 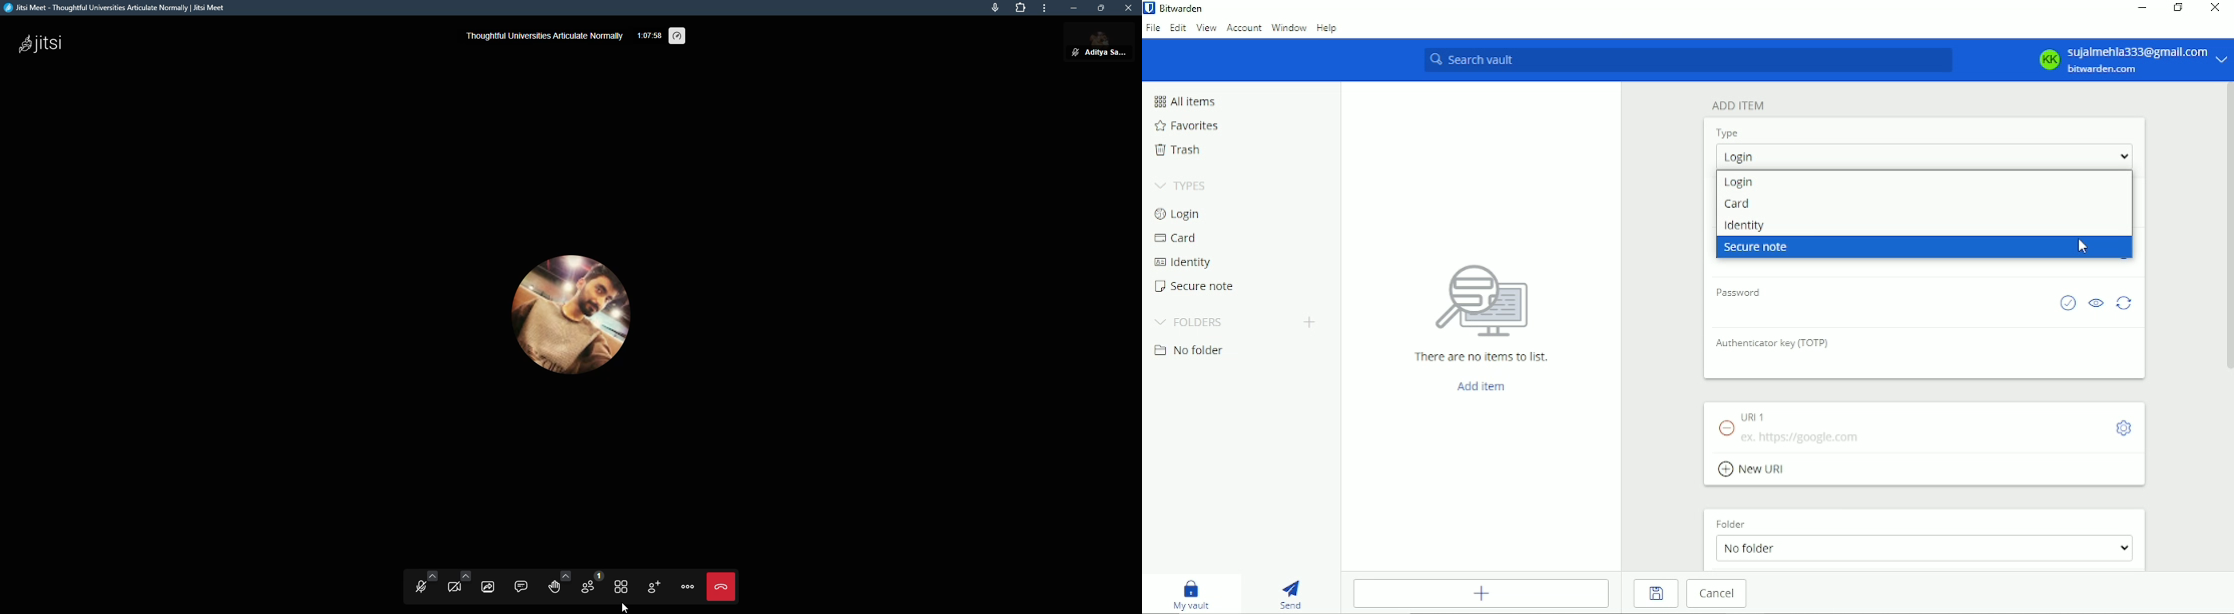 I want to click on Save, so click(x=1655, y=594).